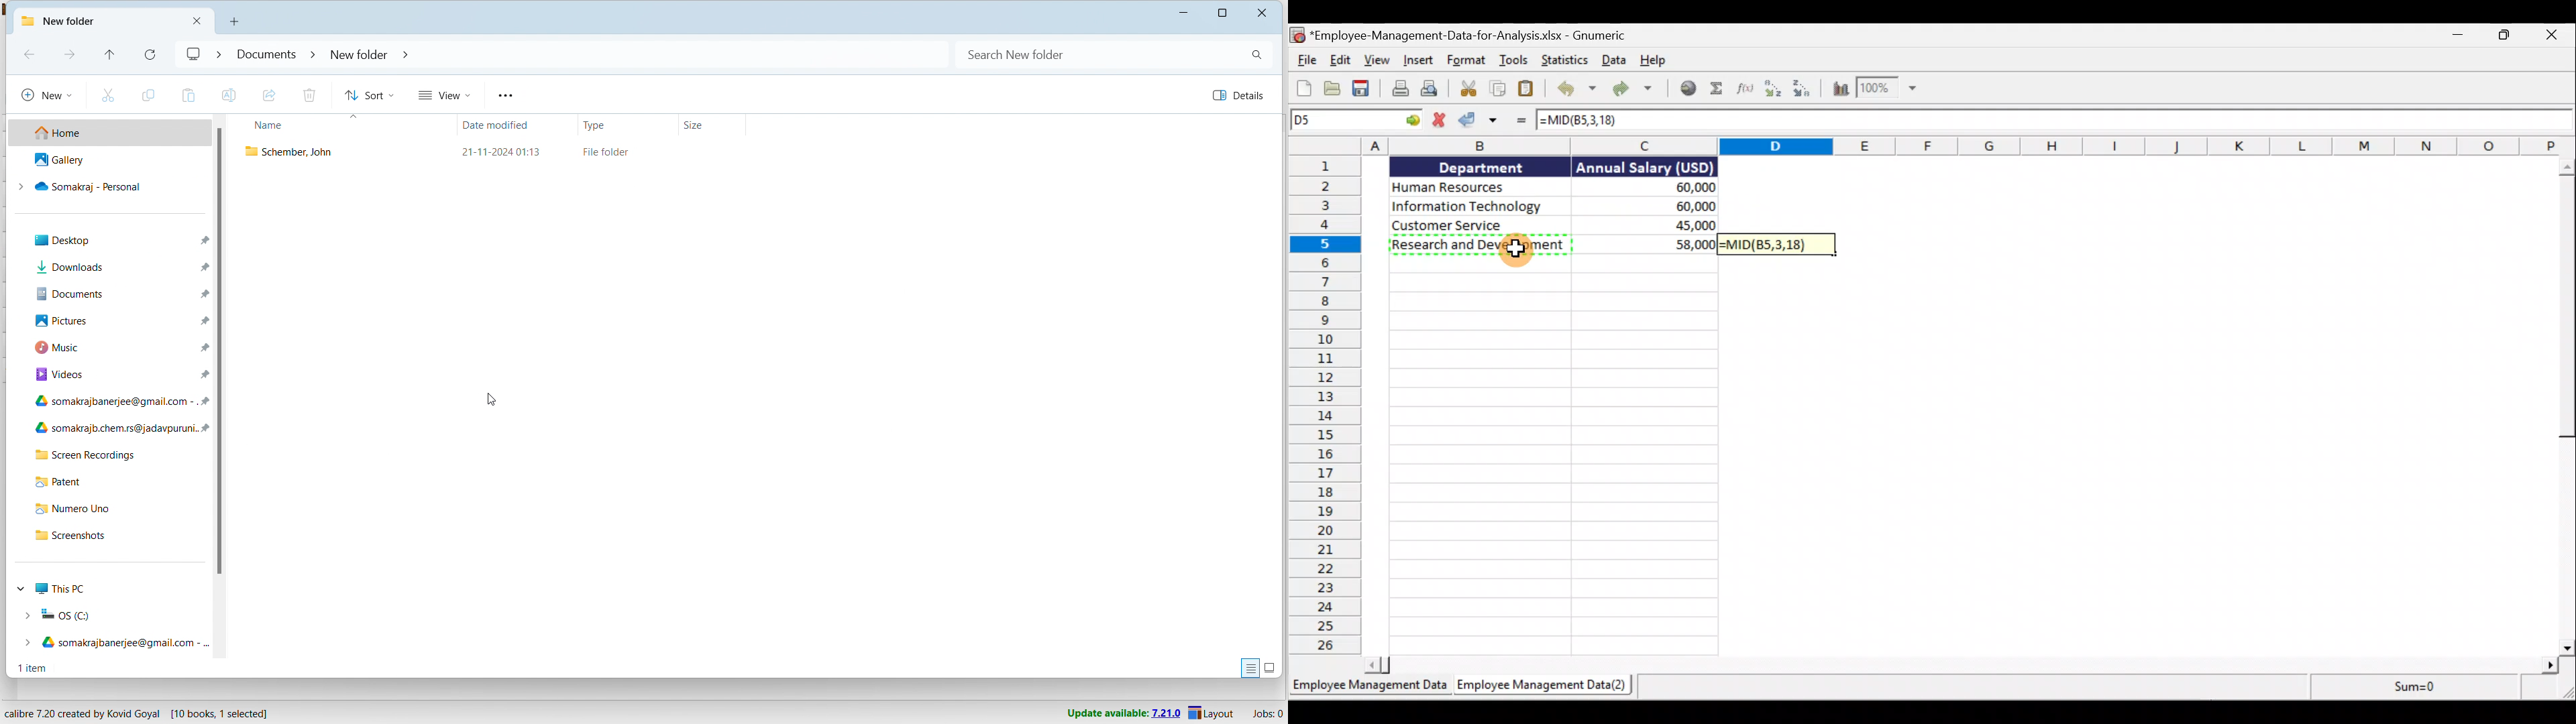 Image resolution: width=2576 pixels, height=728 pixels. I want to click on Print the current file, so click(1397, 89).